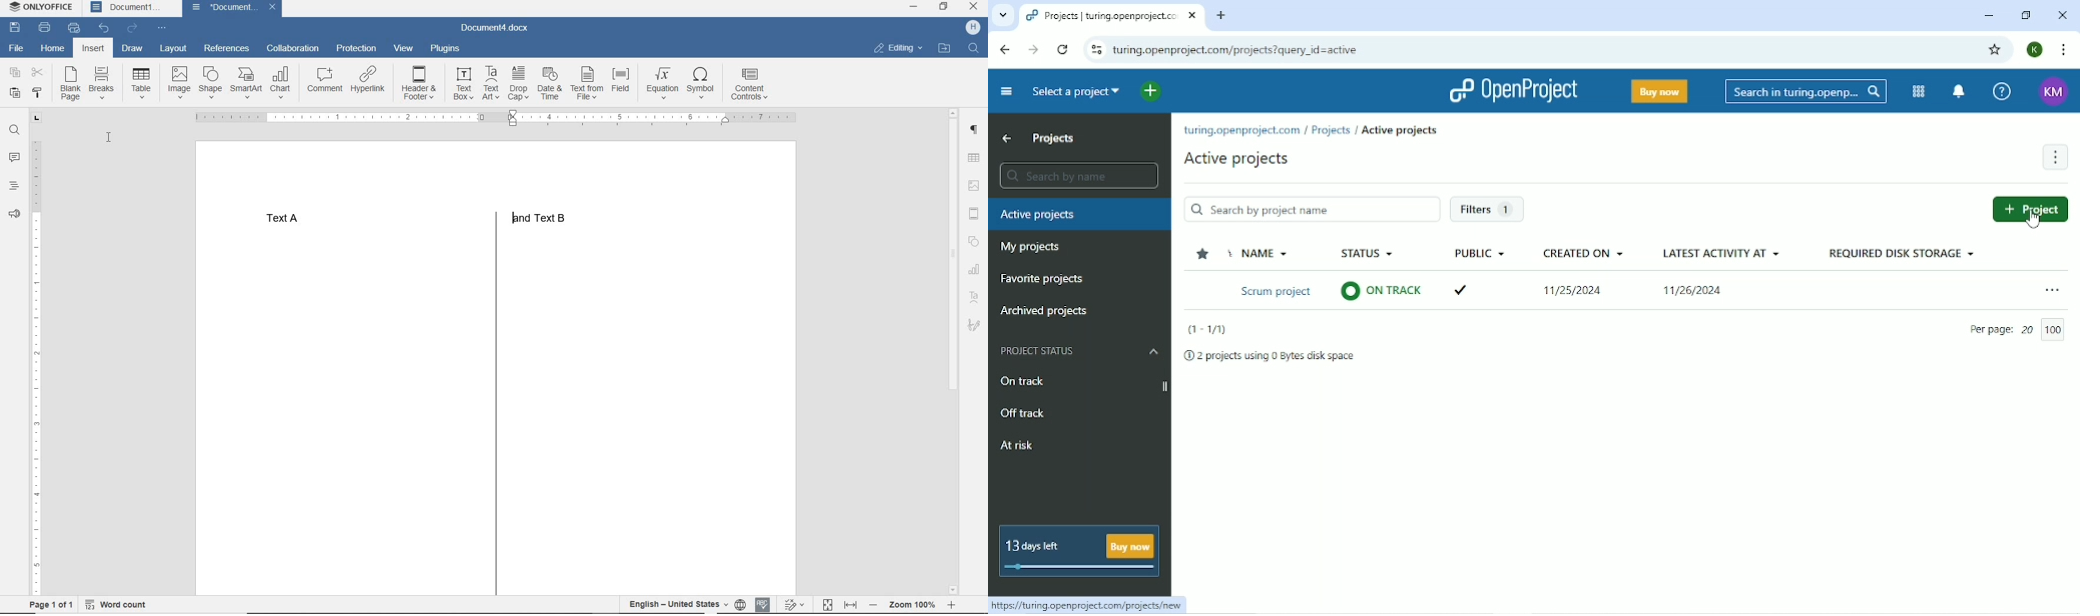  What do you see at coordinates (245, 84) in the screenshot?
I see `SMART ART` at bounding box center [245, 84].